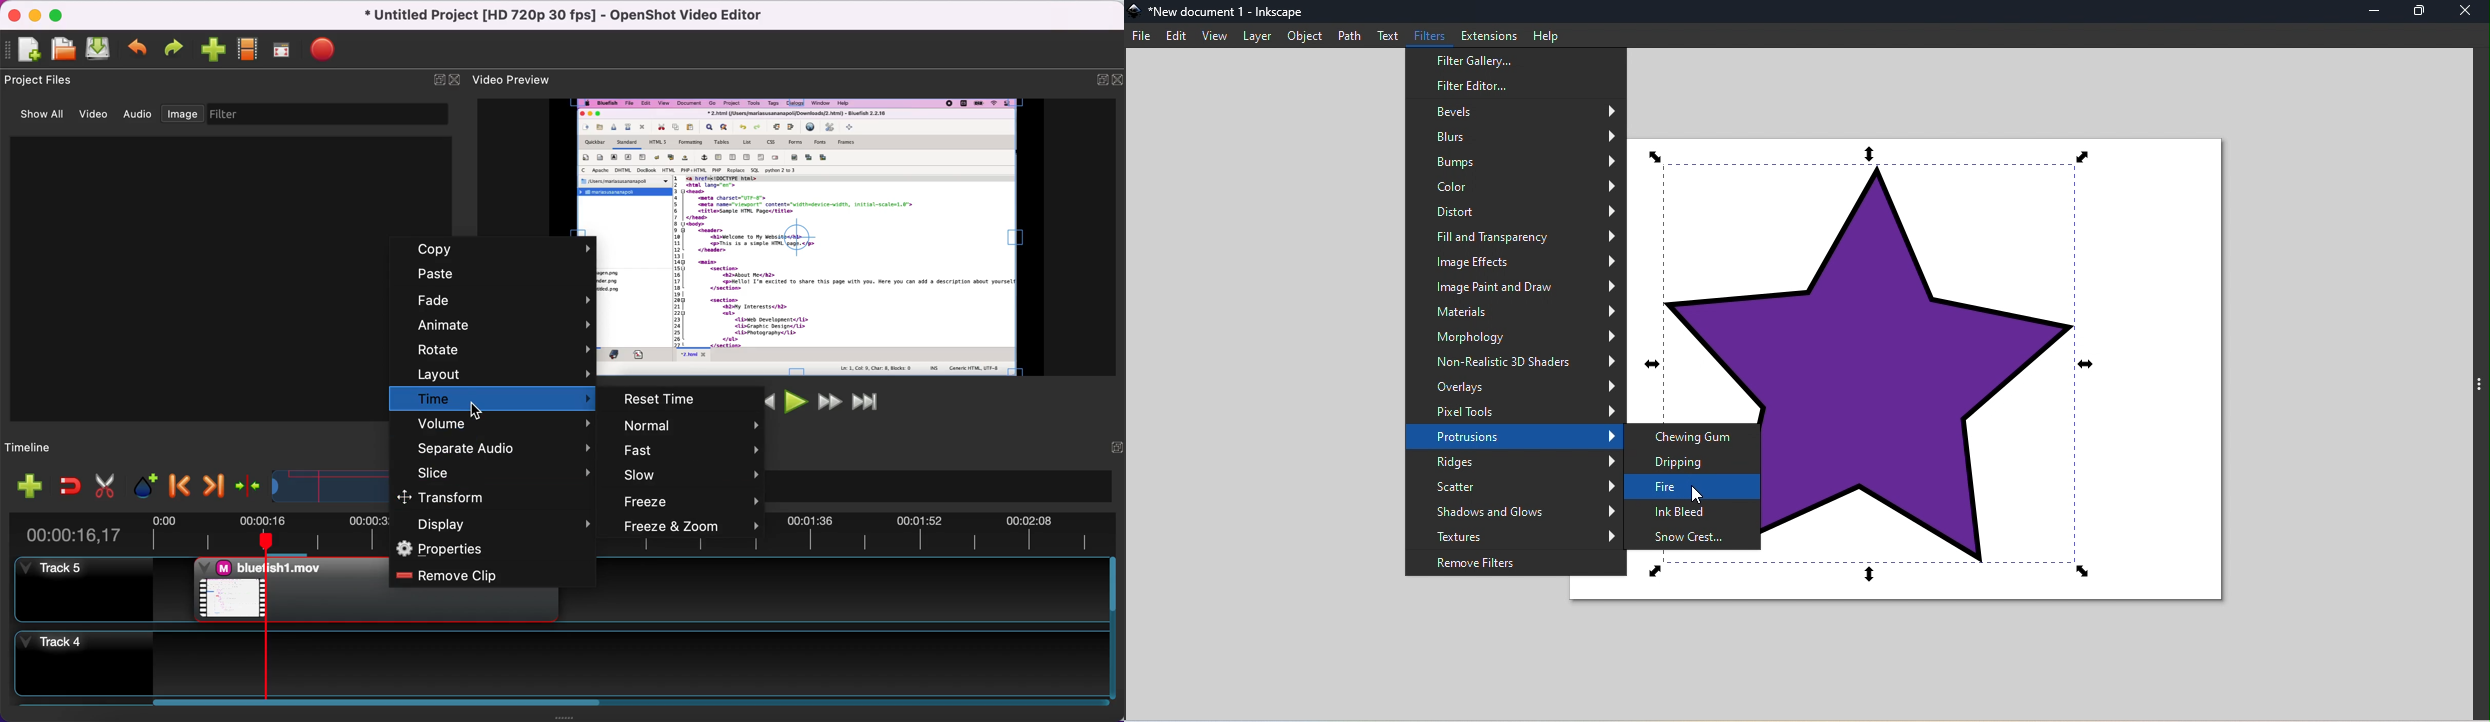 Image resolution: width=2492 pixels, height=728 pixels. Describe the element at coordinates (494, 423) in the screenshot. I see `volume` at that location.